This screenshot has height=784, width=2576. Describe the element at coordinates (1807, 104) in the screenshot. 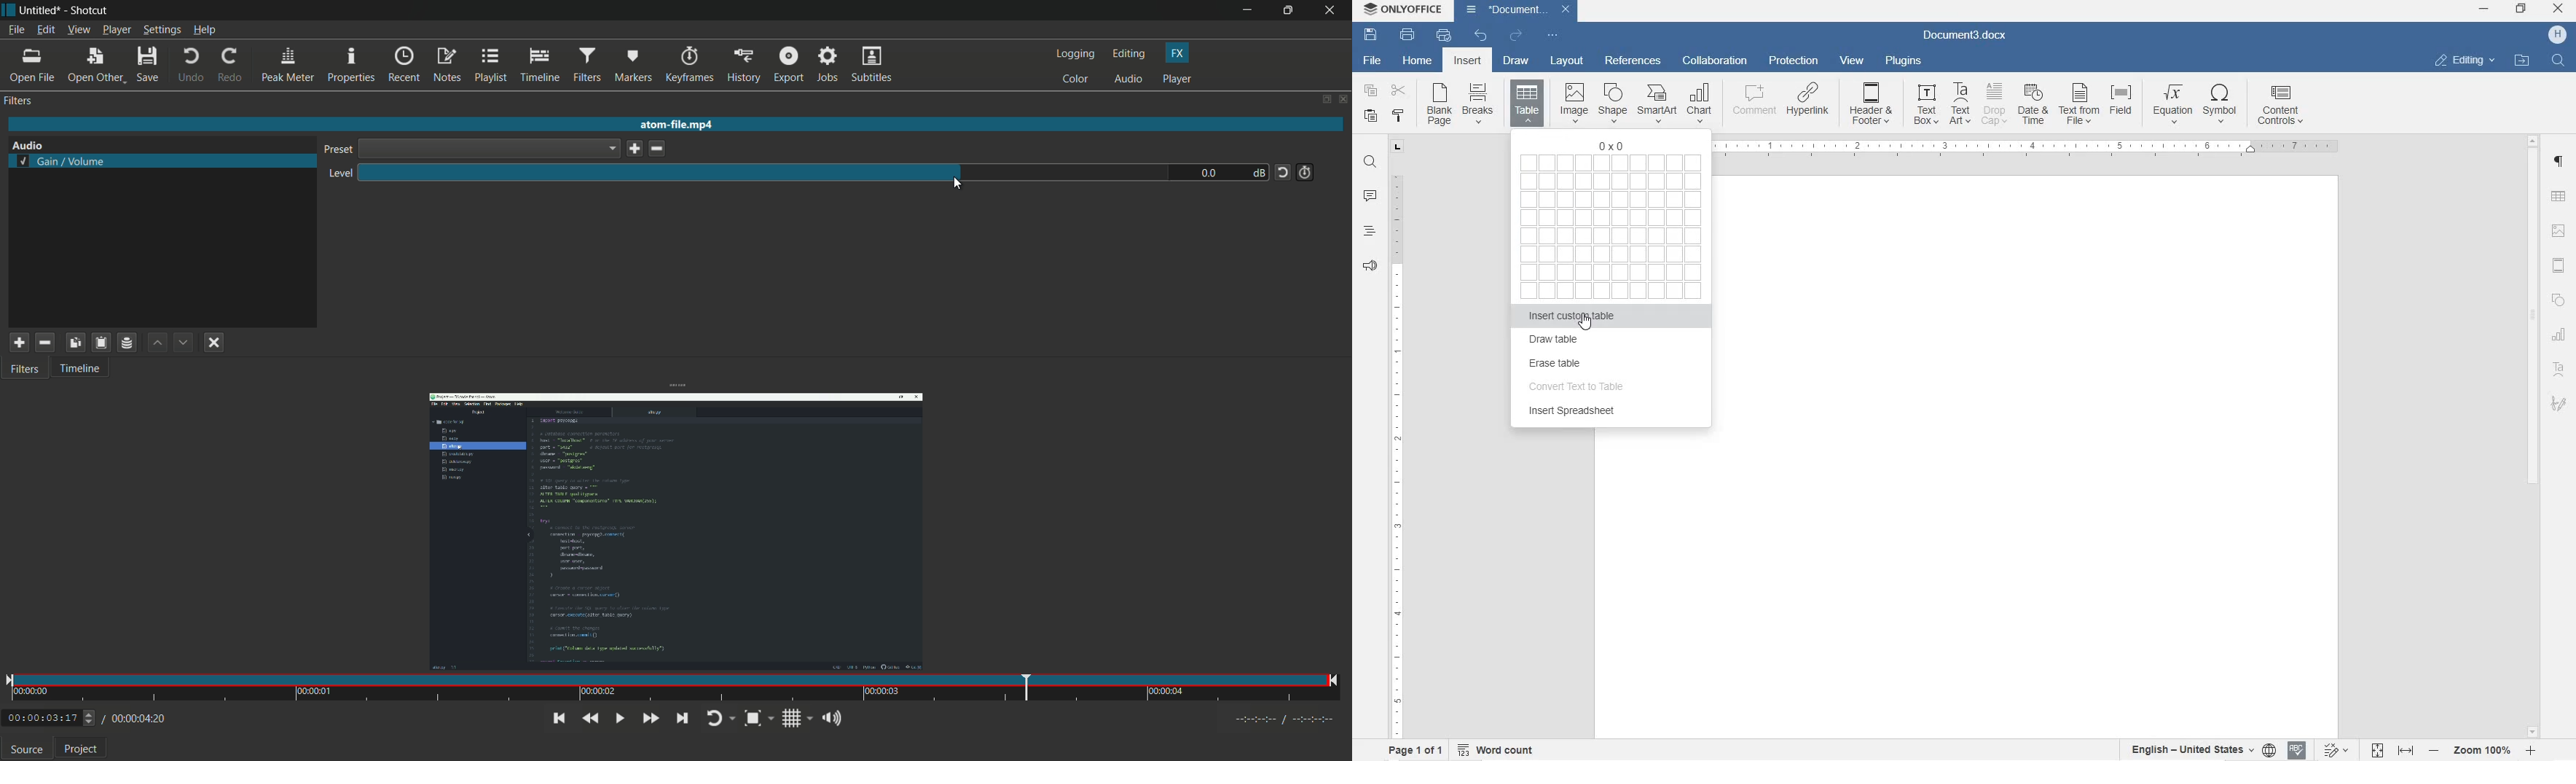

I see `Hyperlink` at that location.